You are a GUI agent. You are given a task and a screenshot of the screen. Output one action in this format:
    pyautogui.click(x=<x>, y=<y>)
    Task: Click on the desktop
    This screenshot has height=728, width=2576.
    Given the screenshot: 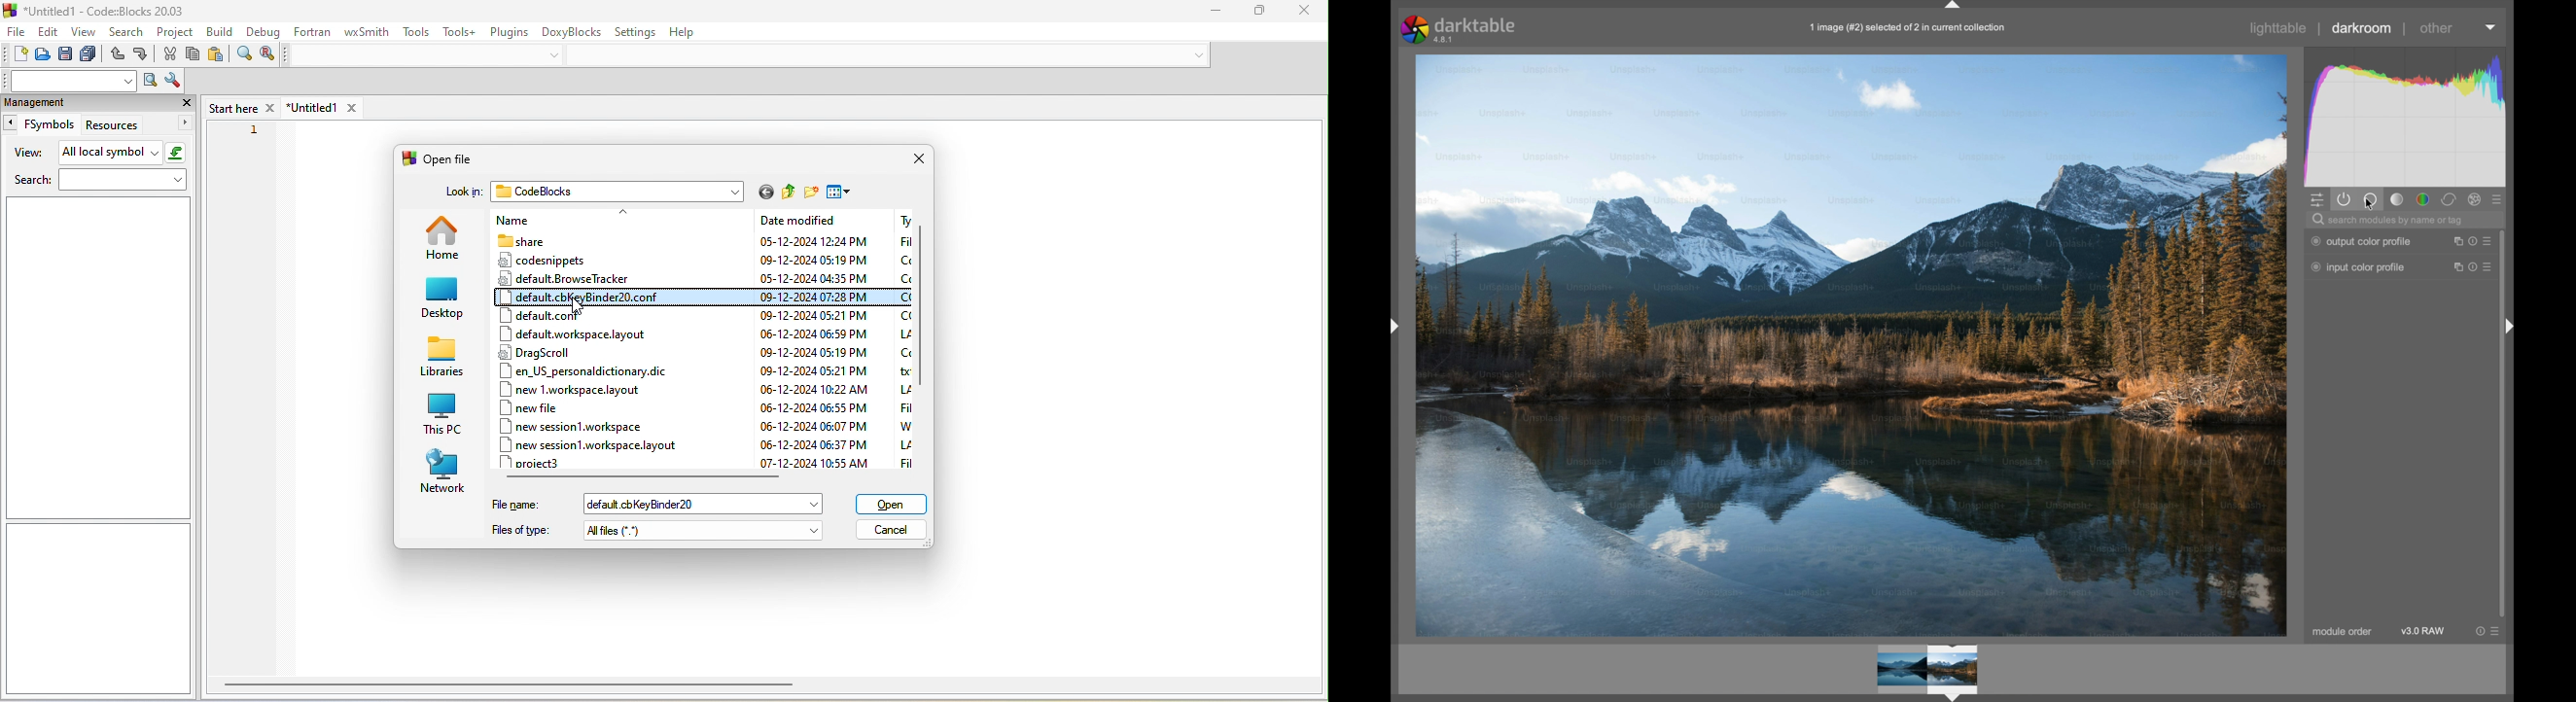 What is the action you would take?
    pyautogui.click(x=441, y=299)
    